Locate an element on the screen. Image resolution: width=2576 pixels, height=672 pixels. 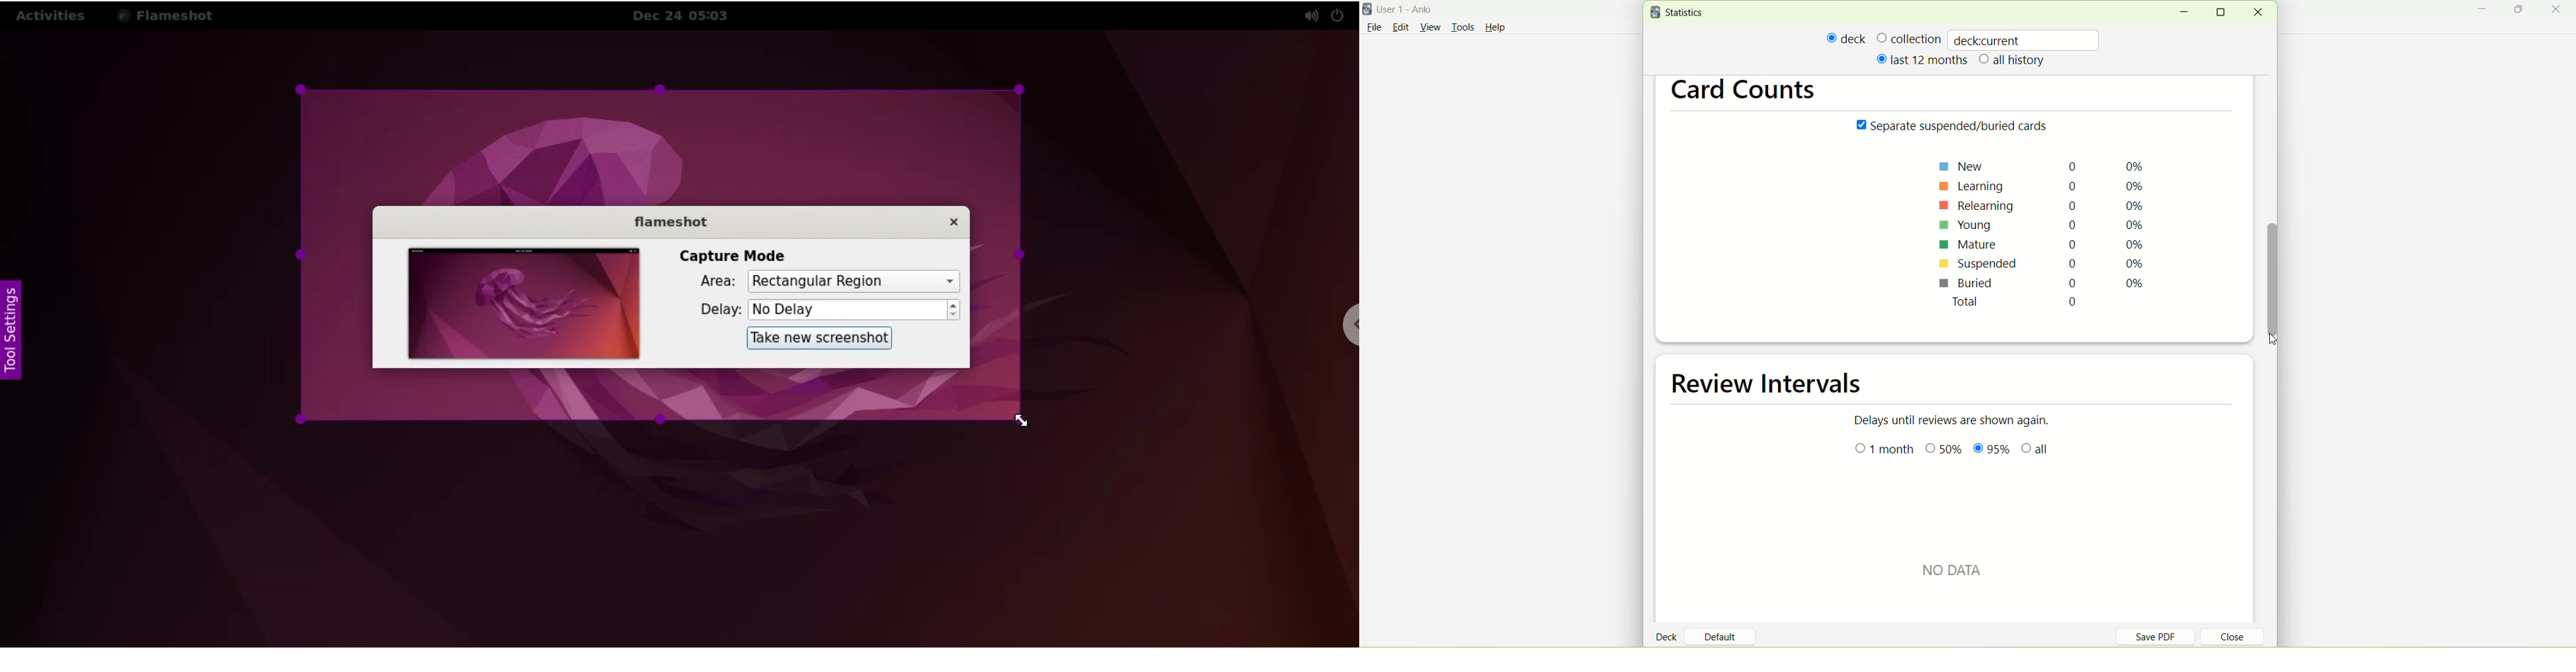
total 0 0% is located at coordinates (2055, 305).